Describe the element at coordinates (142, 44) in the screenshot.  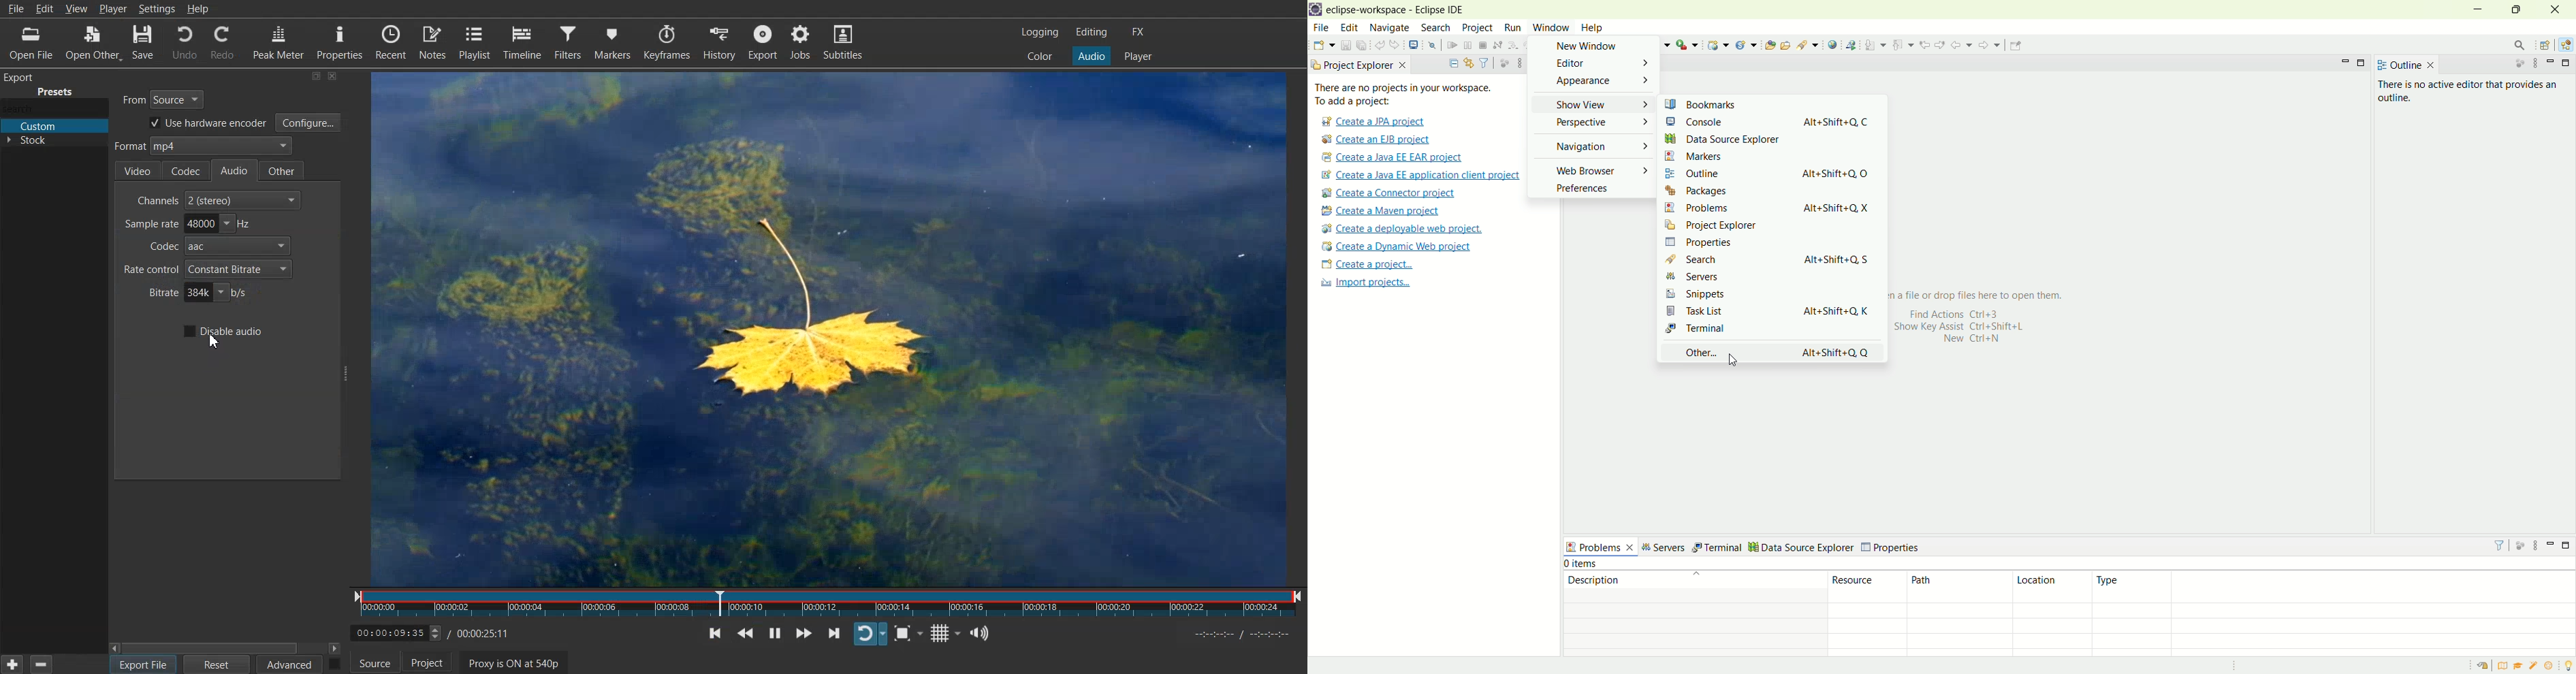
I see `Save` at that location.